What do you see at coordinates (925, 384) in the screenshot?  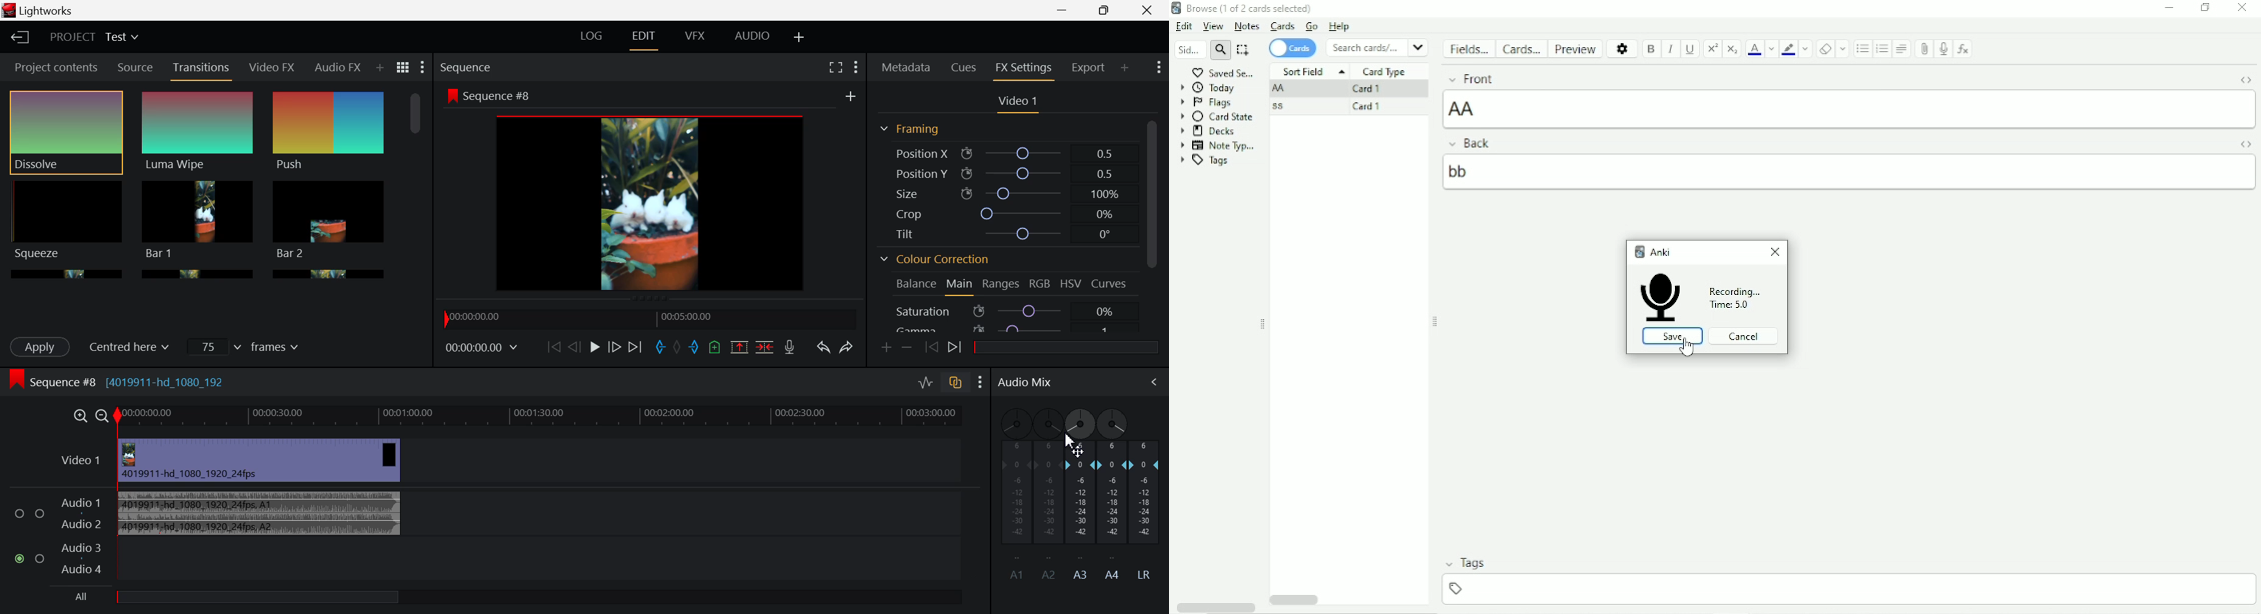 I see `Toggle audio levels editing` at bounding box center [925, 384].